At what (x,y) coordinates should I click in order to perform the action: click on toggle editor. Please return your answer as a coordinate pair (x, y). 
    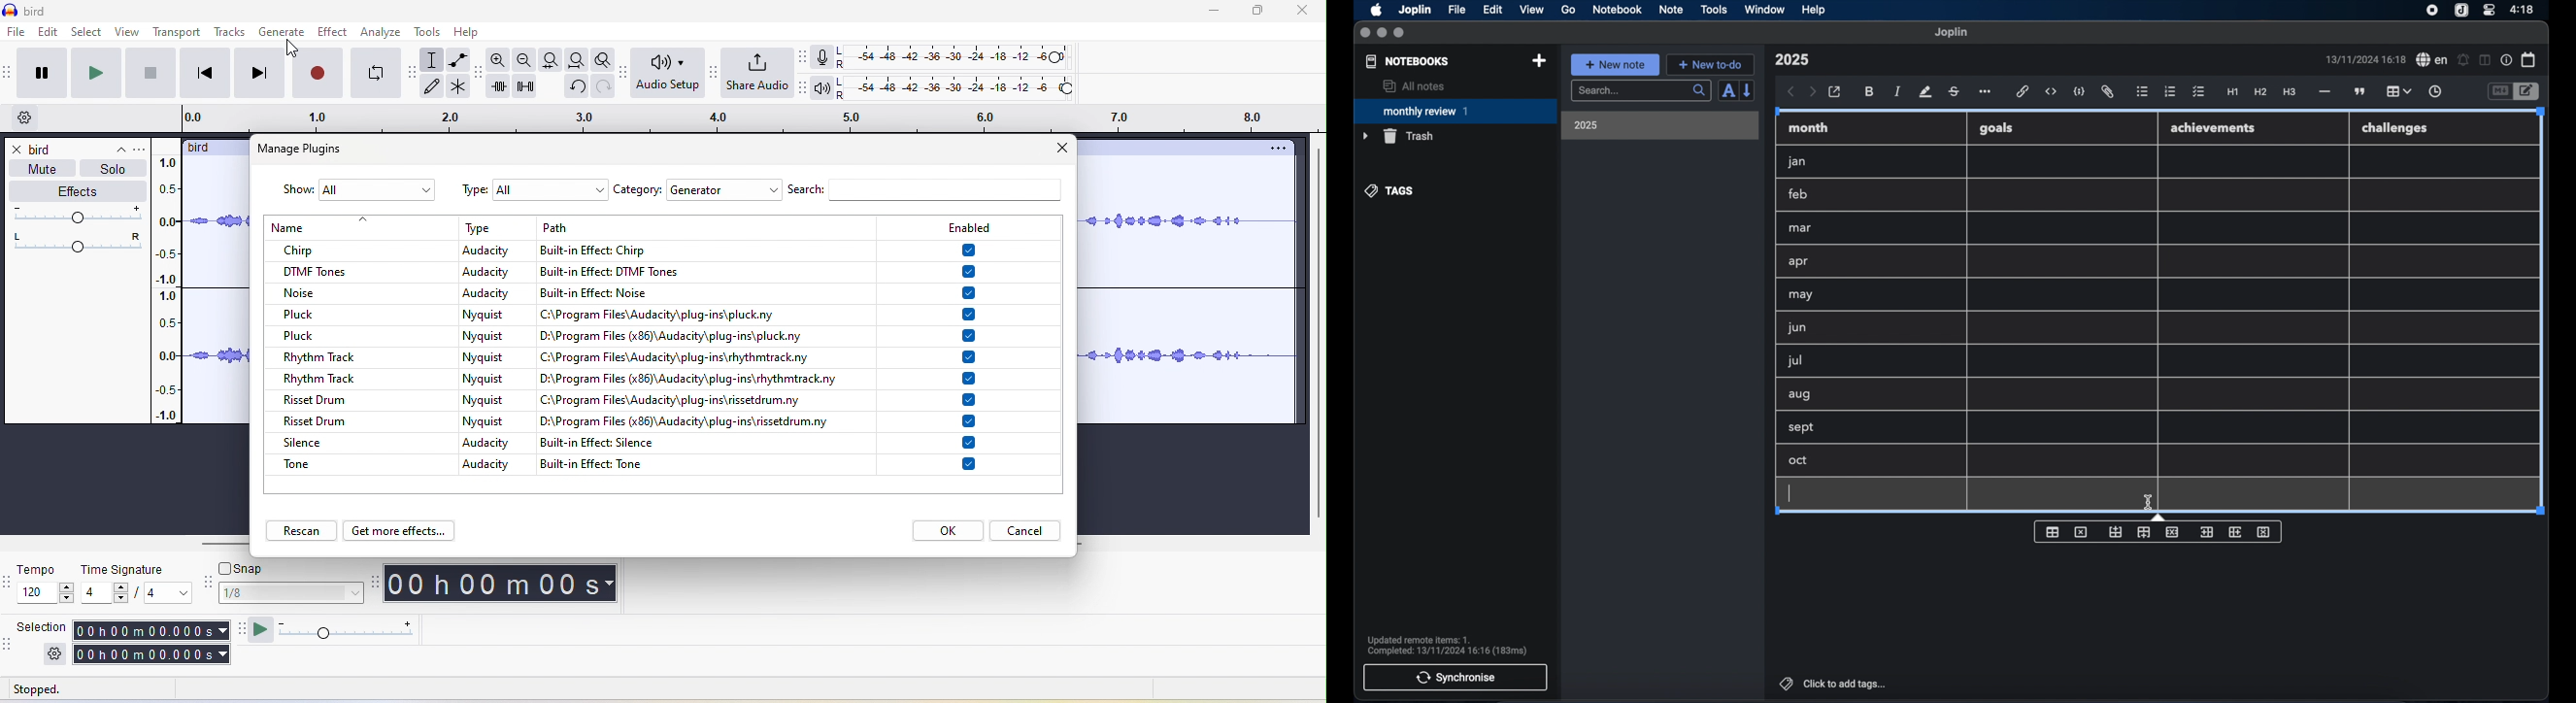
    Looking at the image, I should click on (2499, 92).